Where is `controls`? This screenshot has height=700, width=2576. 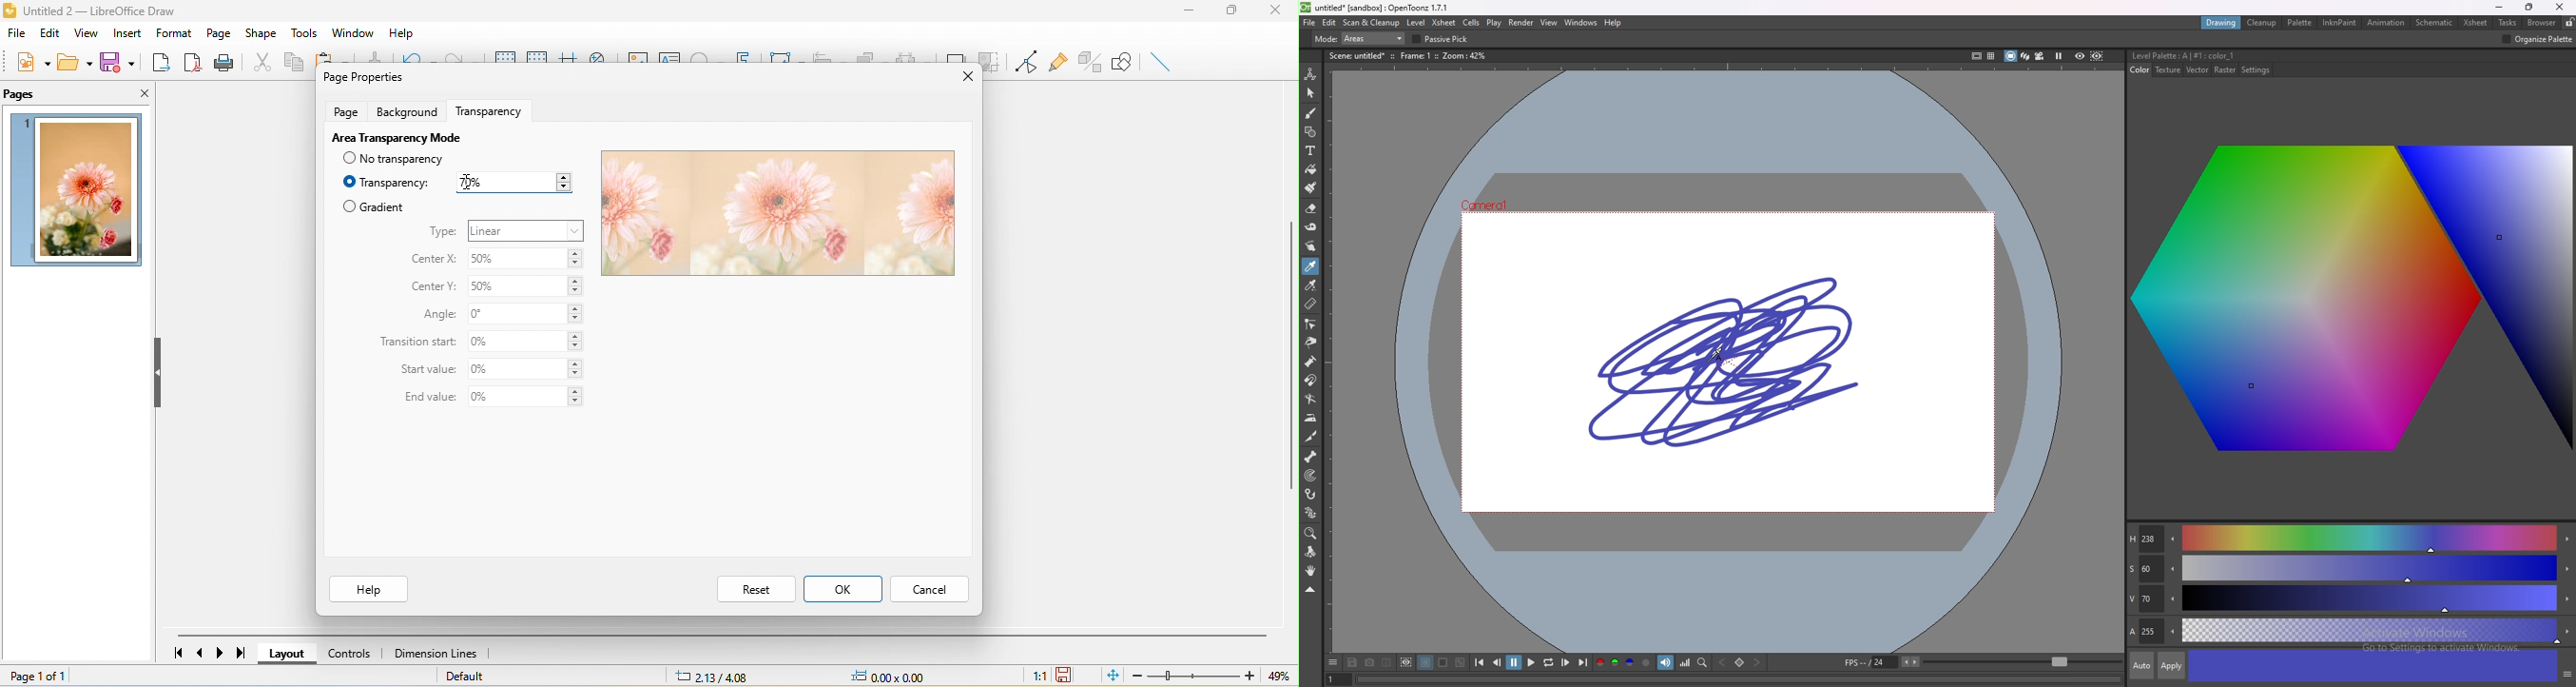 controls is located at coordinates (354, 654).